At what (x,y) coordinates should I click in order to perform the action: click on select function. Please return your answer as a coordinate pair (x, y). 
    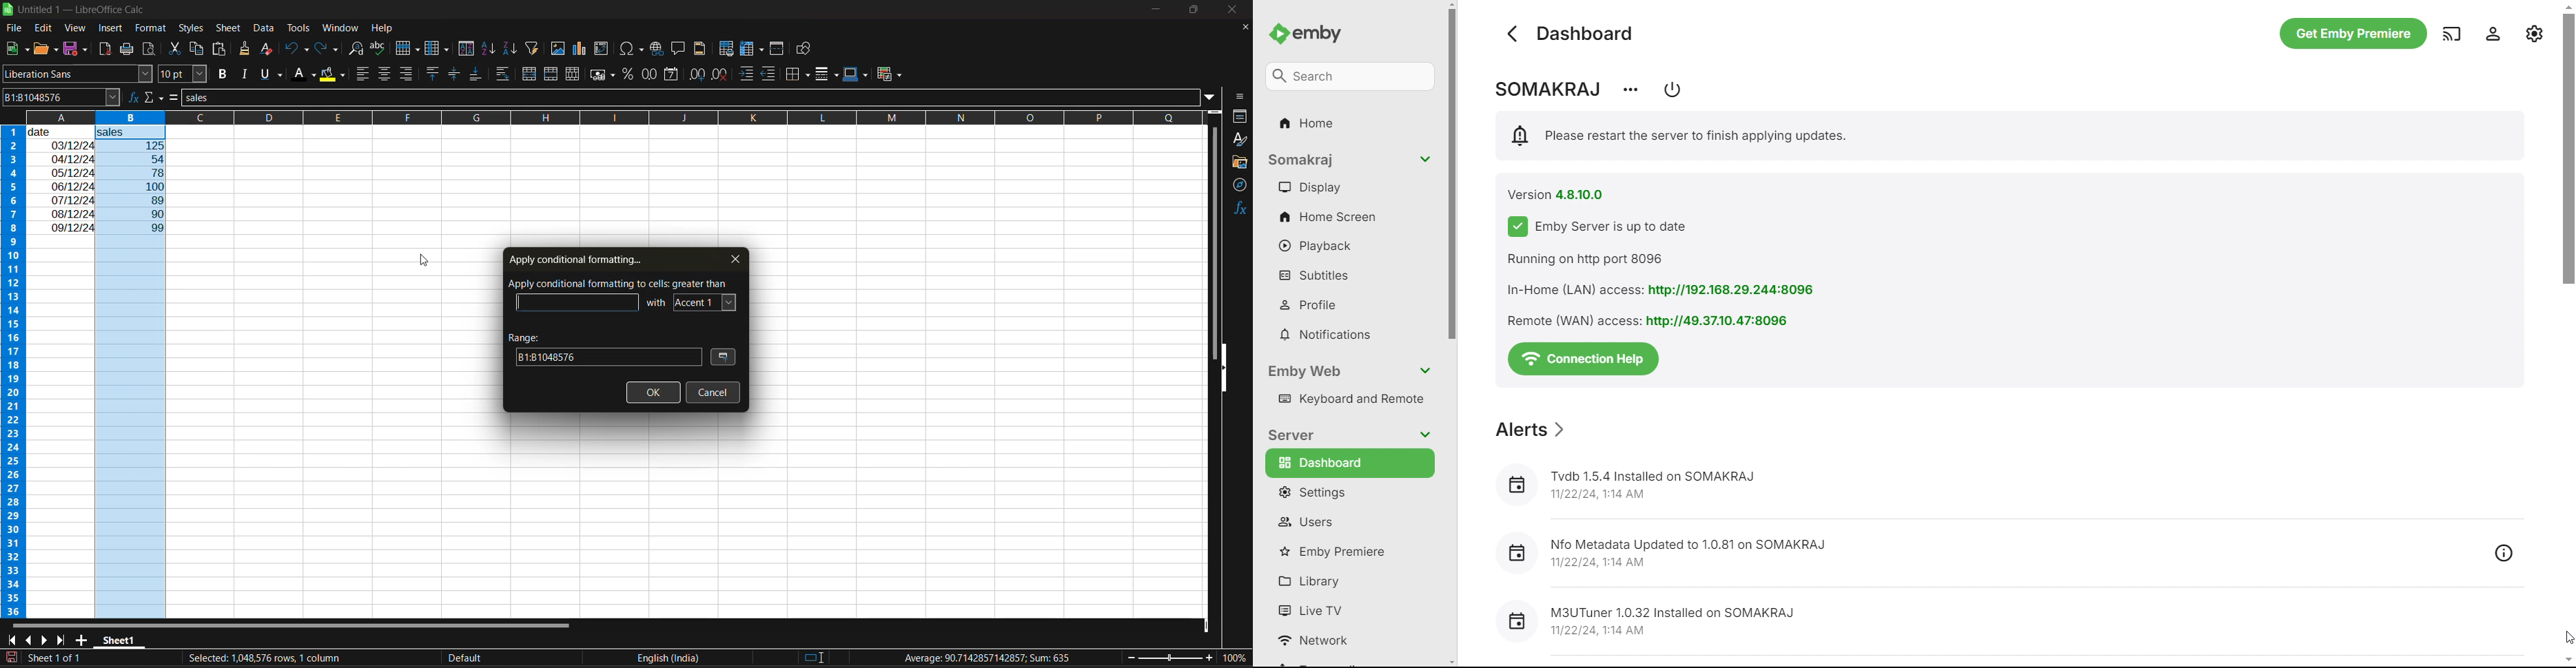
    Looking at the image, I should click on (155, 97).